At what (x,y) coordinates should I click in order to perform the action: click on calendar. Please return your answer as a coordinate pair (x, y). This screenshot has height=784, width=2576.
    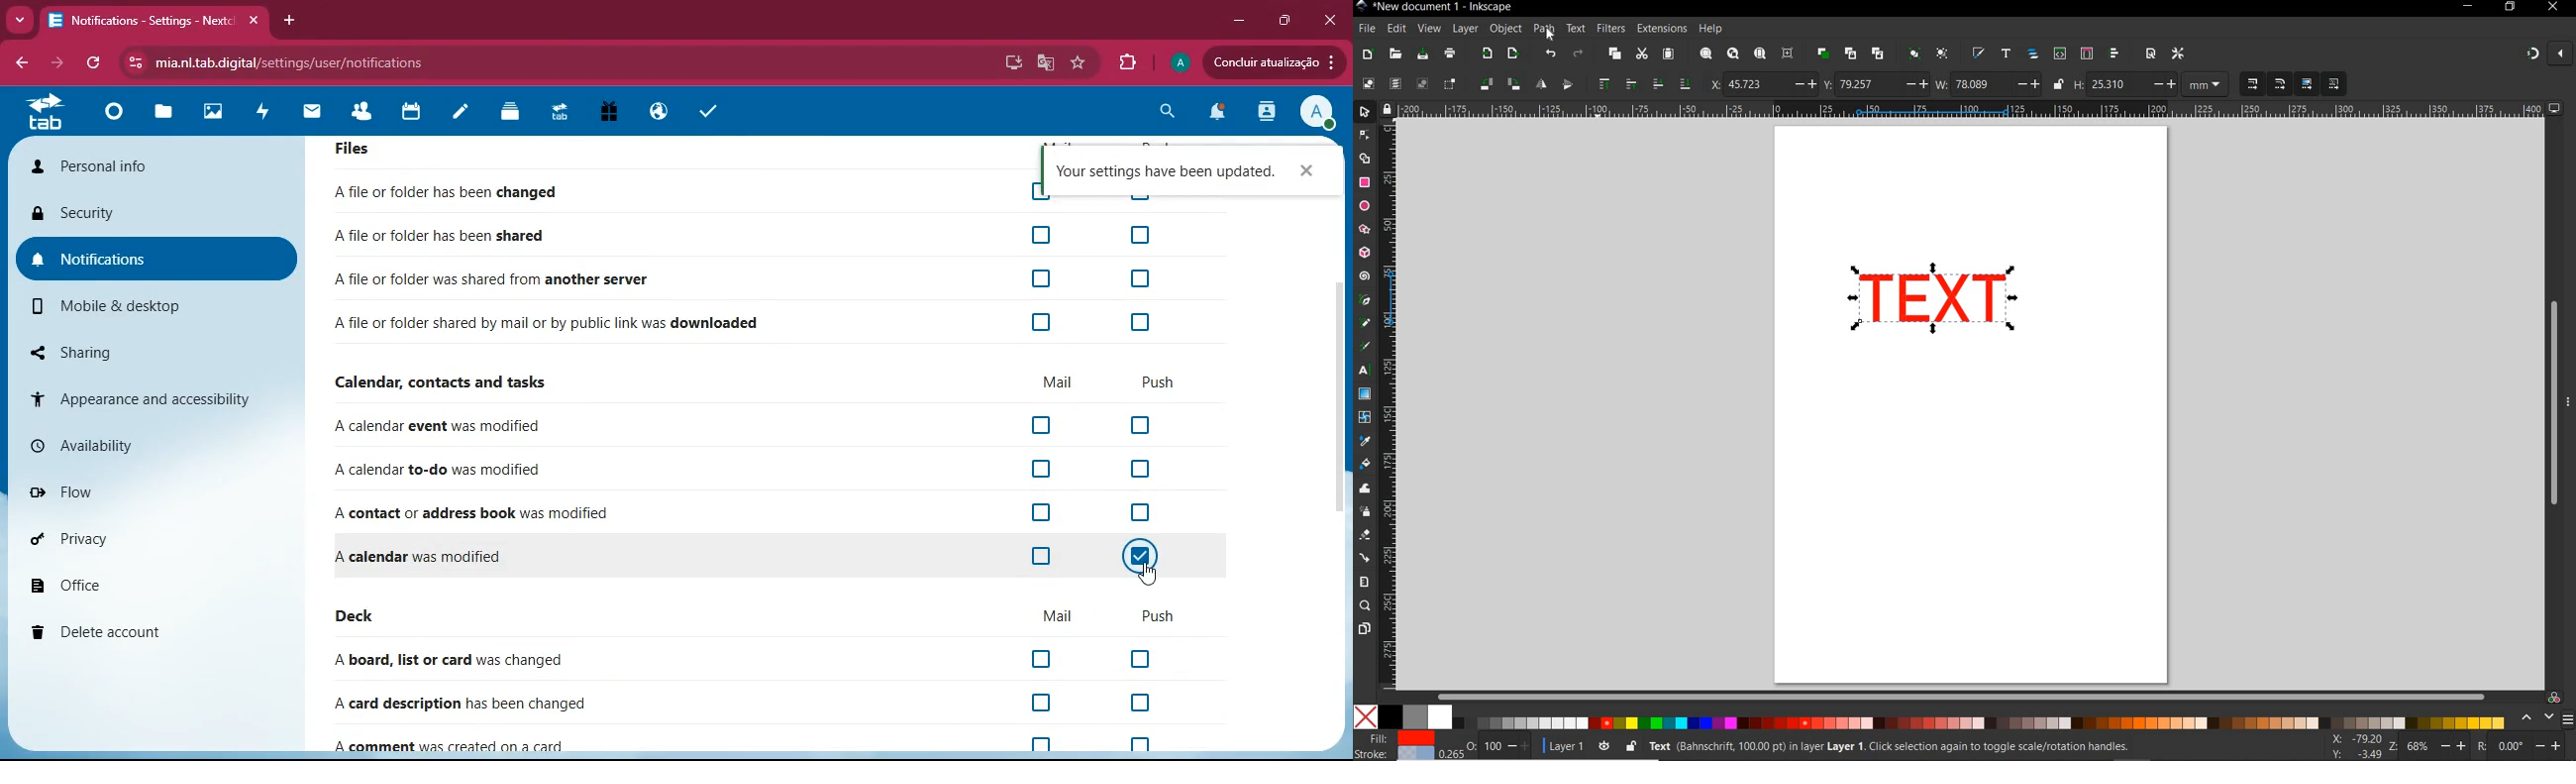
    Looking at the image, I should click on (413, 115).